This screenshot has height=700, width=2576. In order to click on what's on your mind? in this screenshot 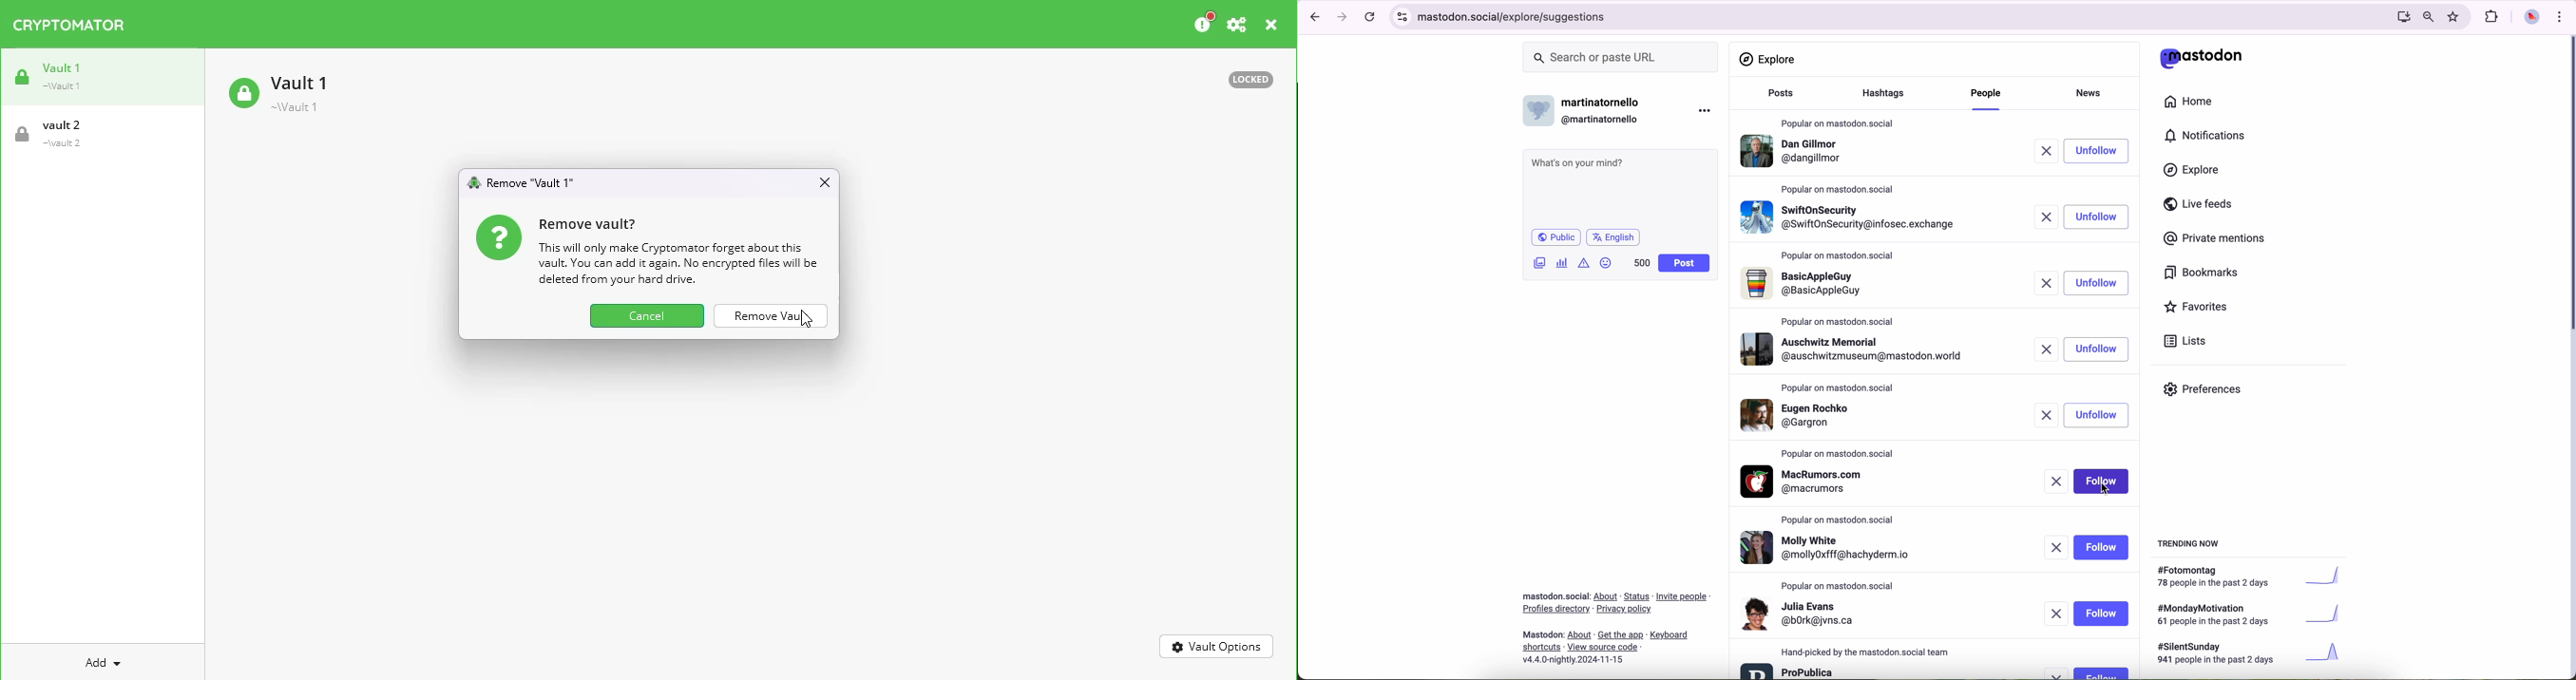, I will do `click(1619, 187)`.